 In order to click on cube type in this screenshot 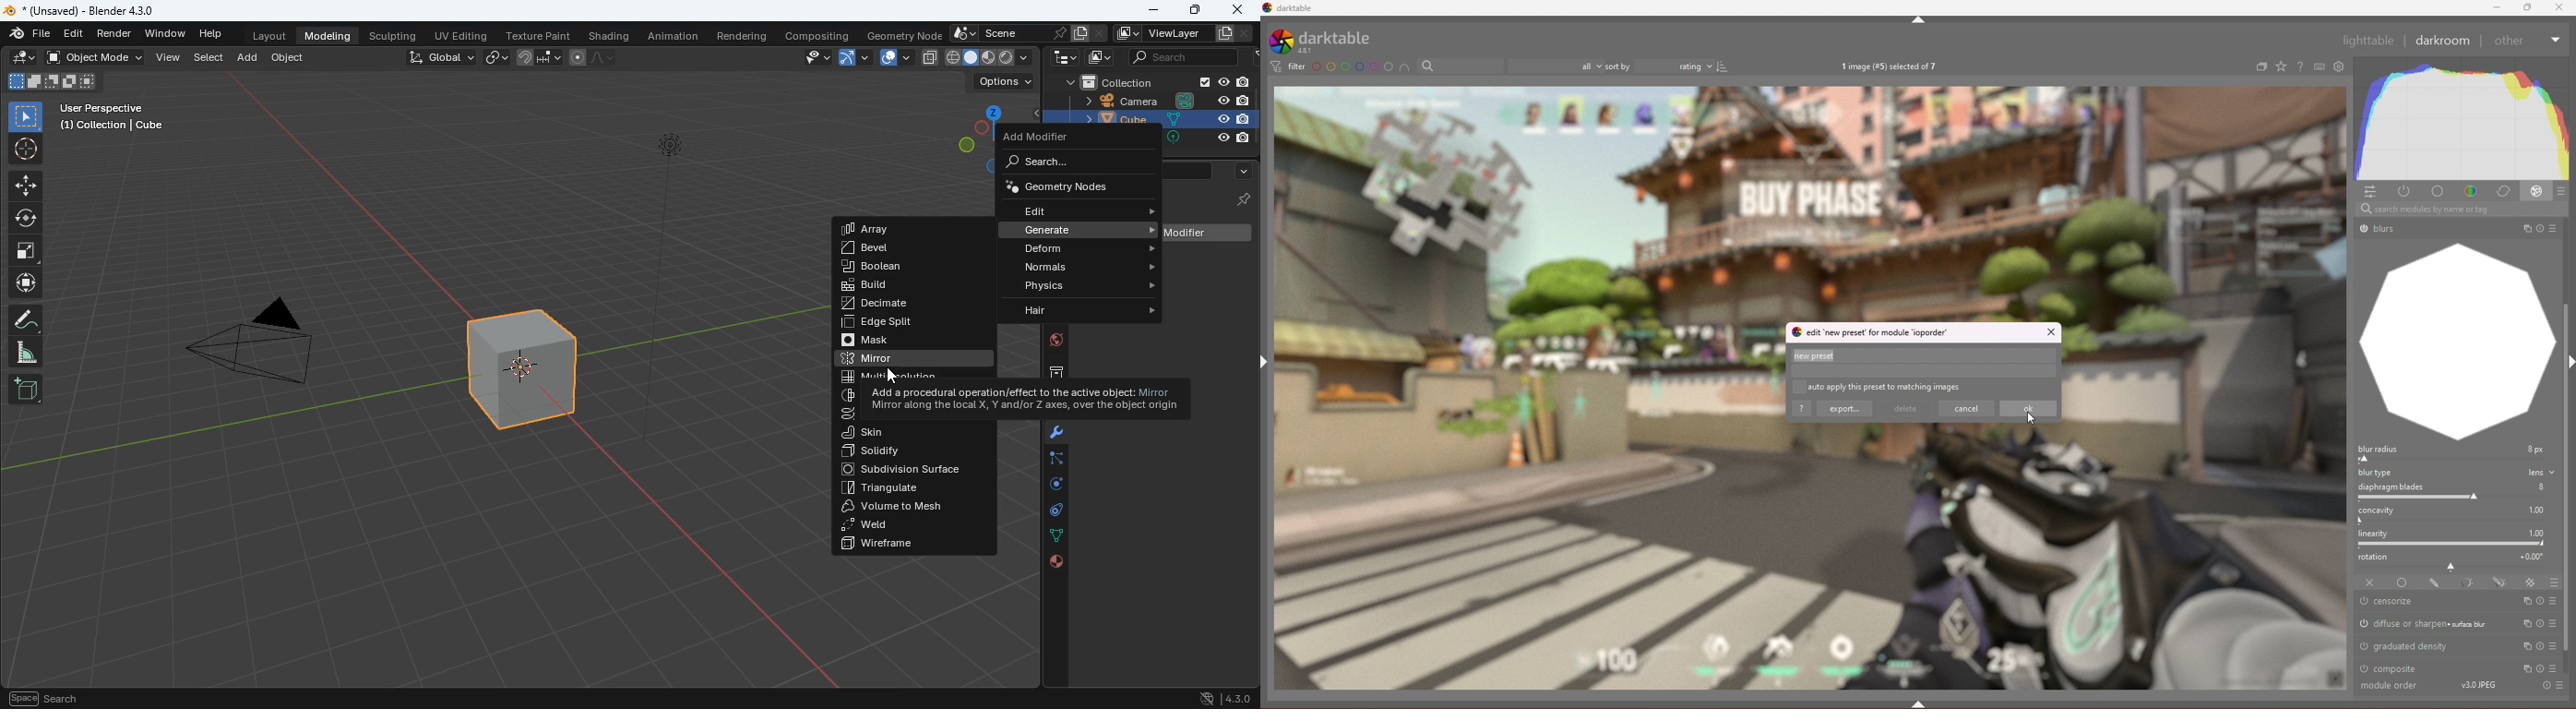, I will do `click(990, 58)`.